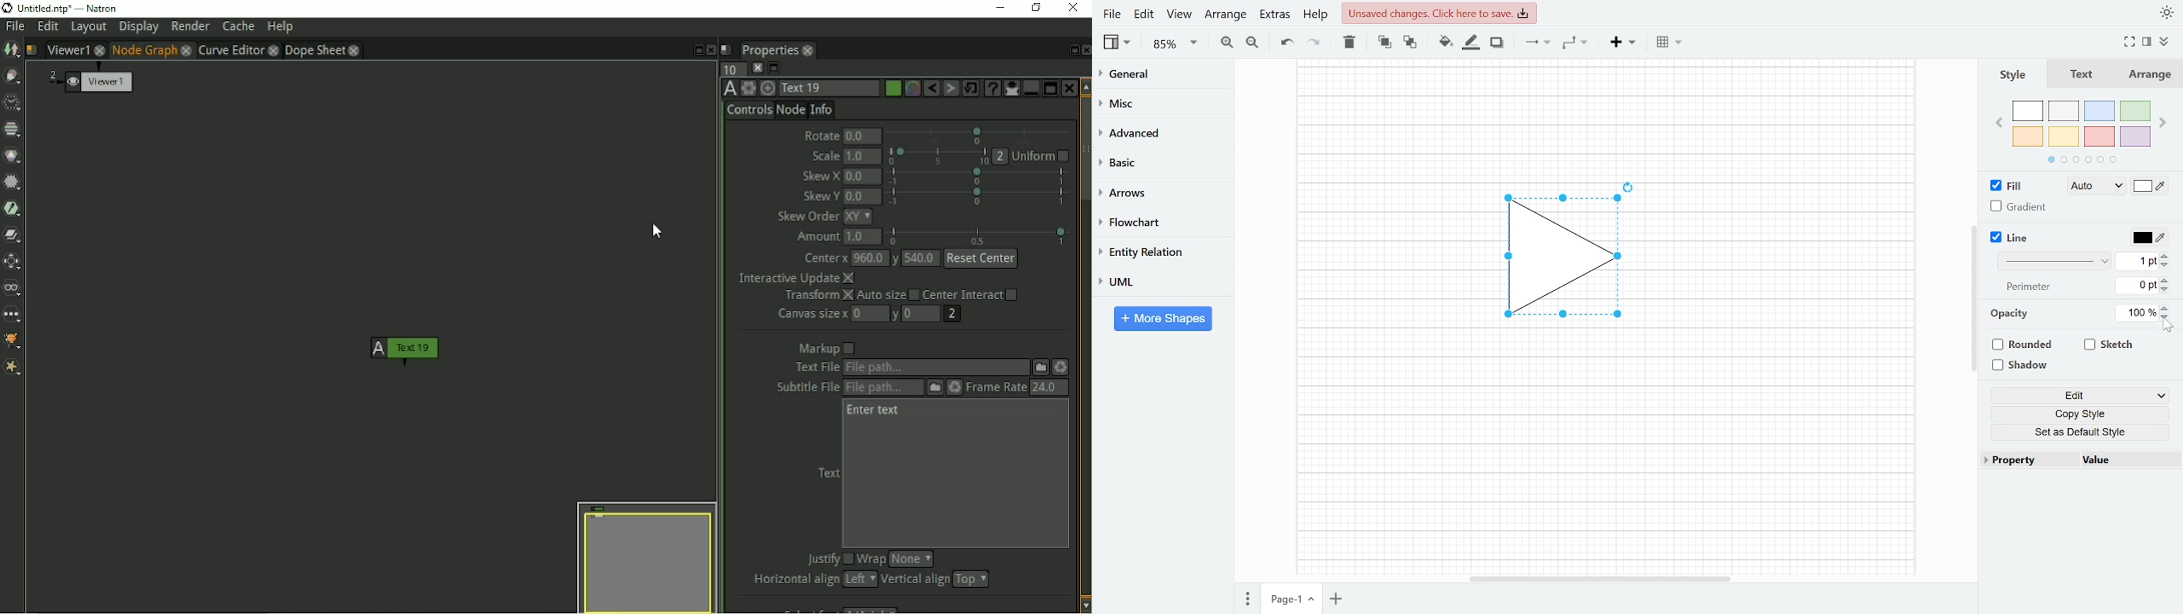 The height and width of the screenshot is (616, 2184). What do you see at coordinates (1246, 600) in the screenshot?
I see `Pages` at bounding box center [1246, 600].